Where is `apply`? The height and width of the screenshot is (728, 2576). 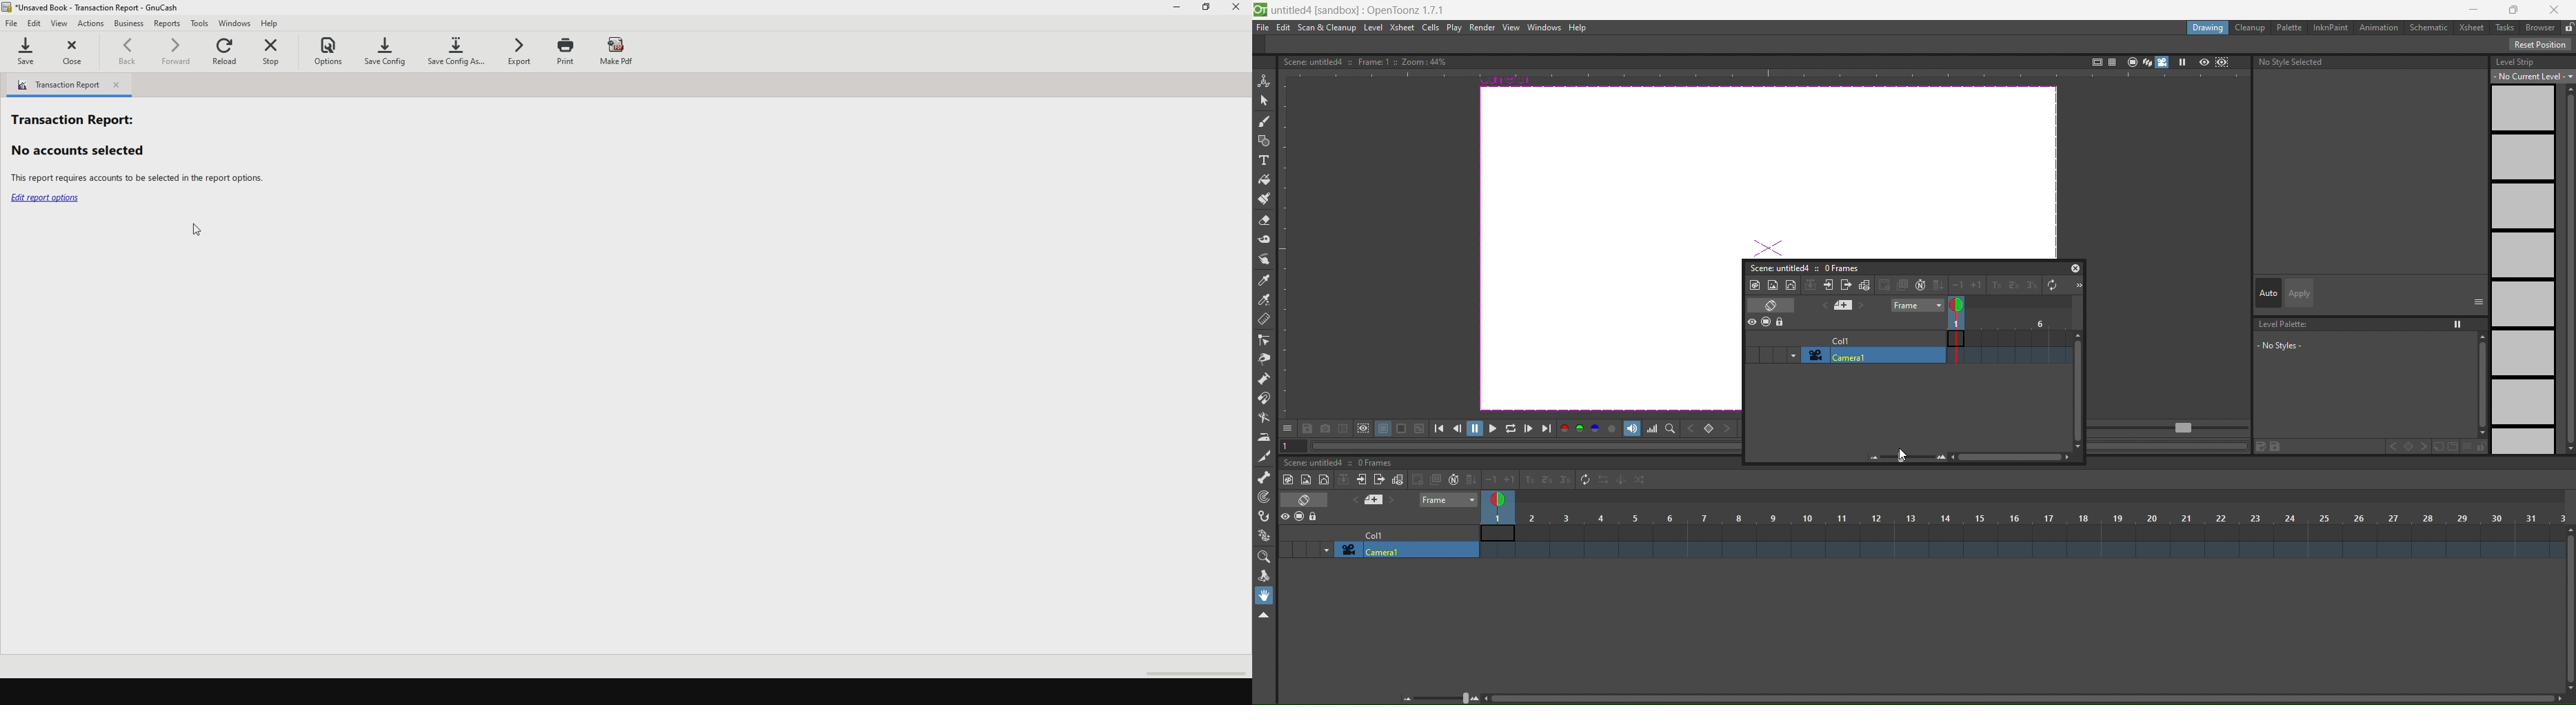
apply is located at coordinates (2299, 293).